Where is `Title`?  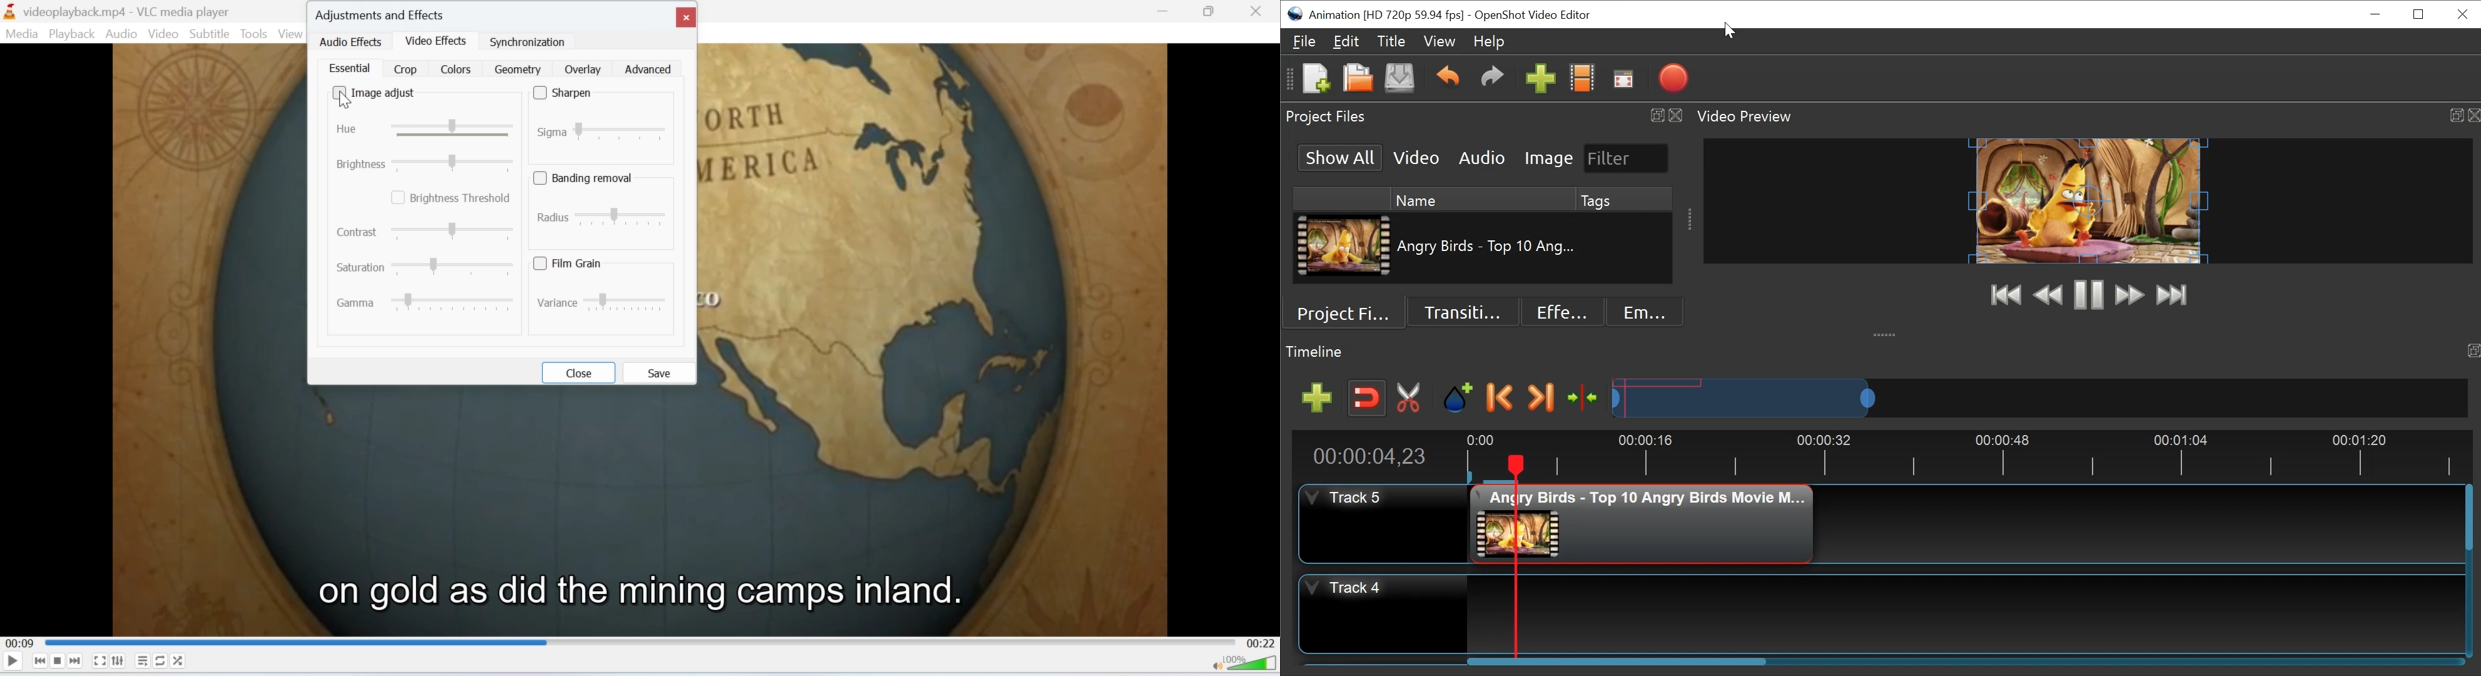
Title is located at coordinates (1391, 41).